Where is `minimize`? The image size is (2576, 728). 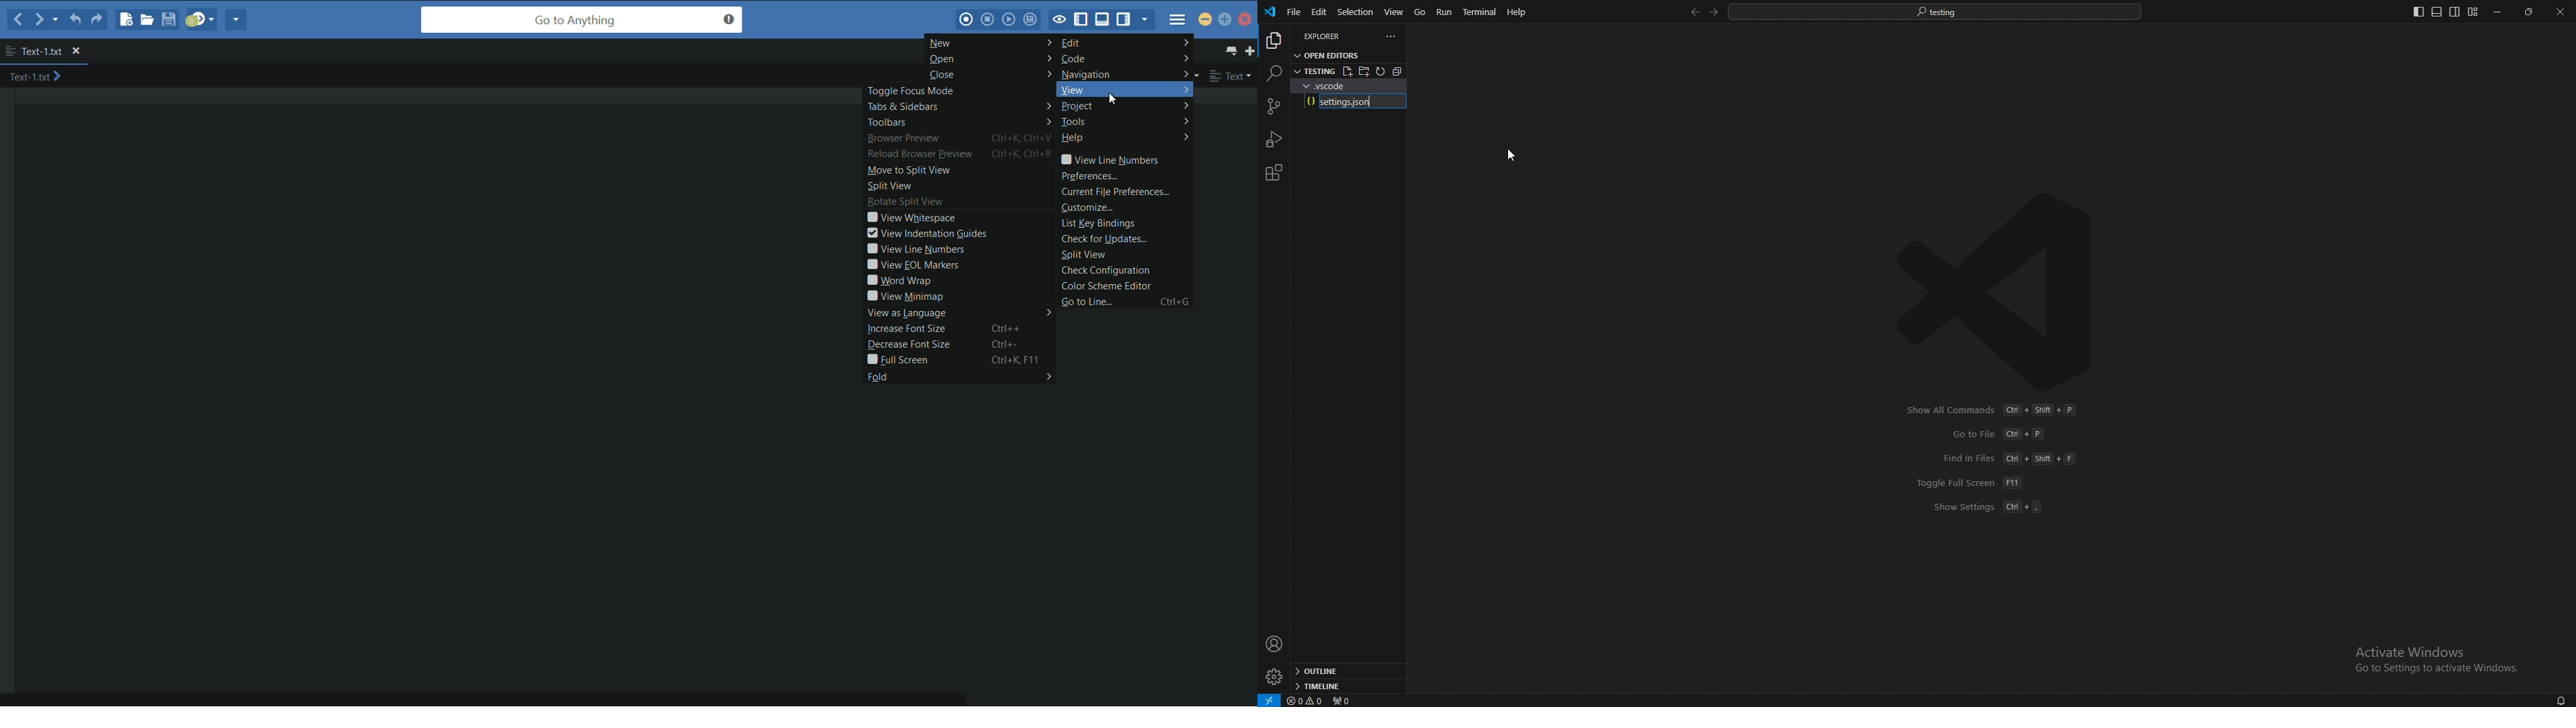 minimize is located at coordinates (2498, 12).